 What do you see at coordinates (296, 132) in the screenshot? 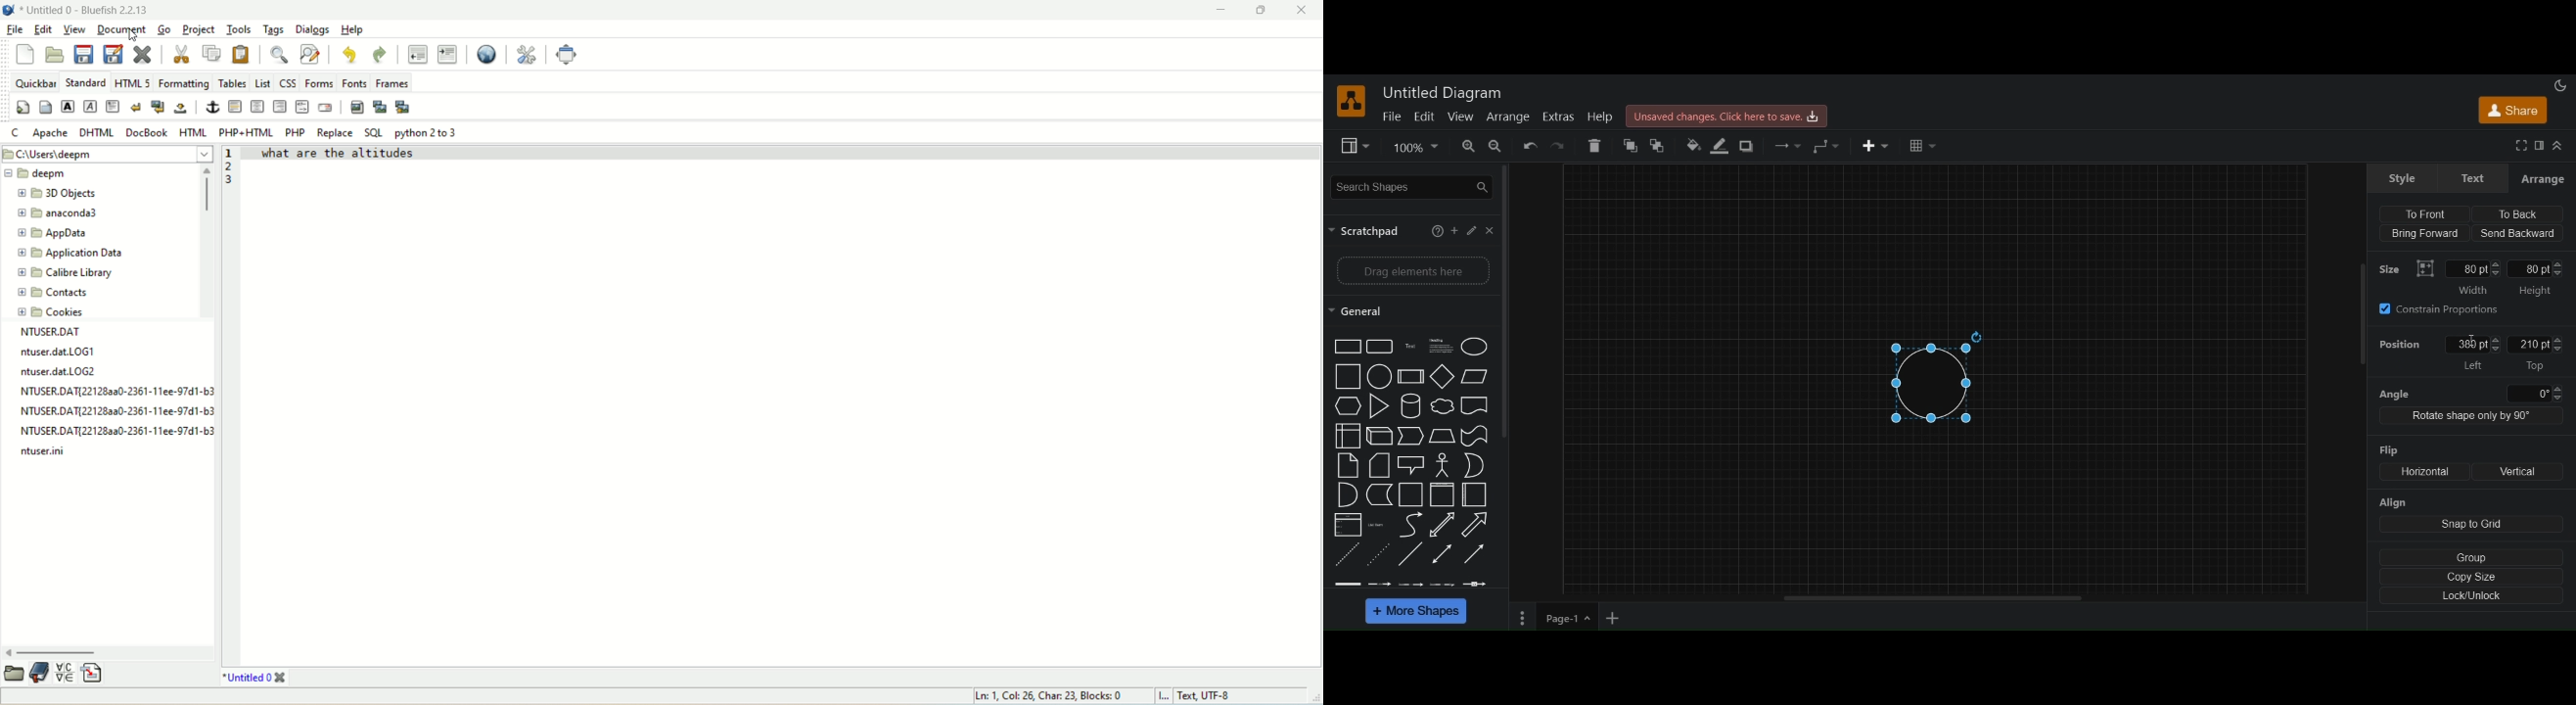
I see `PHP` at bounding box center [296, 132].